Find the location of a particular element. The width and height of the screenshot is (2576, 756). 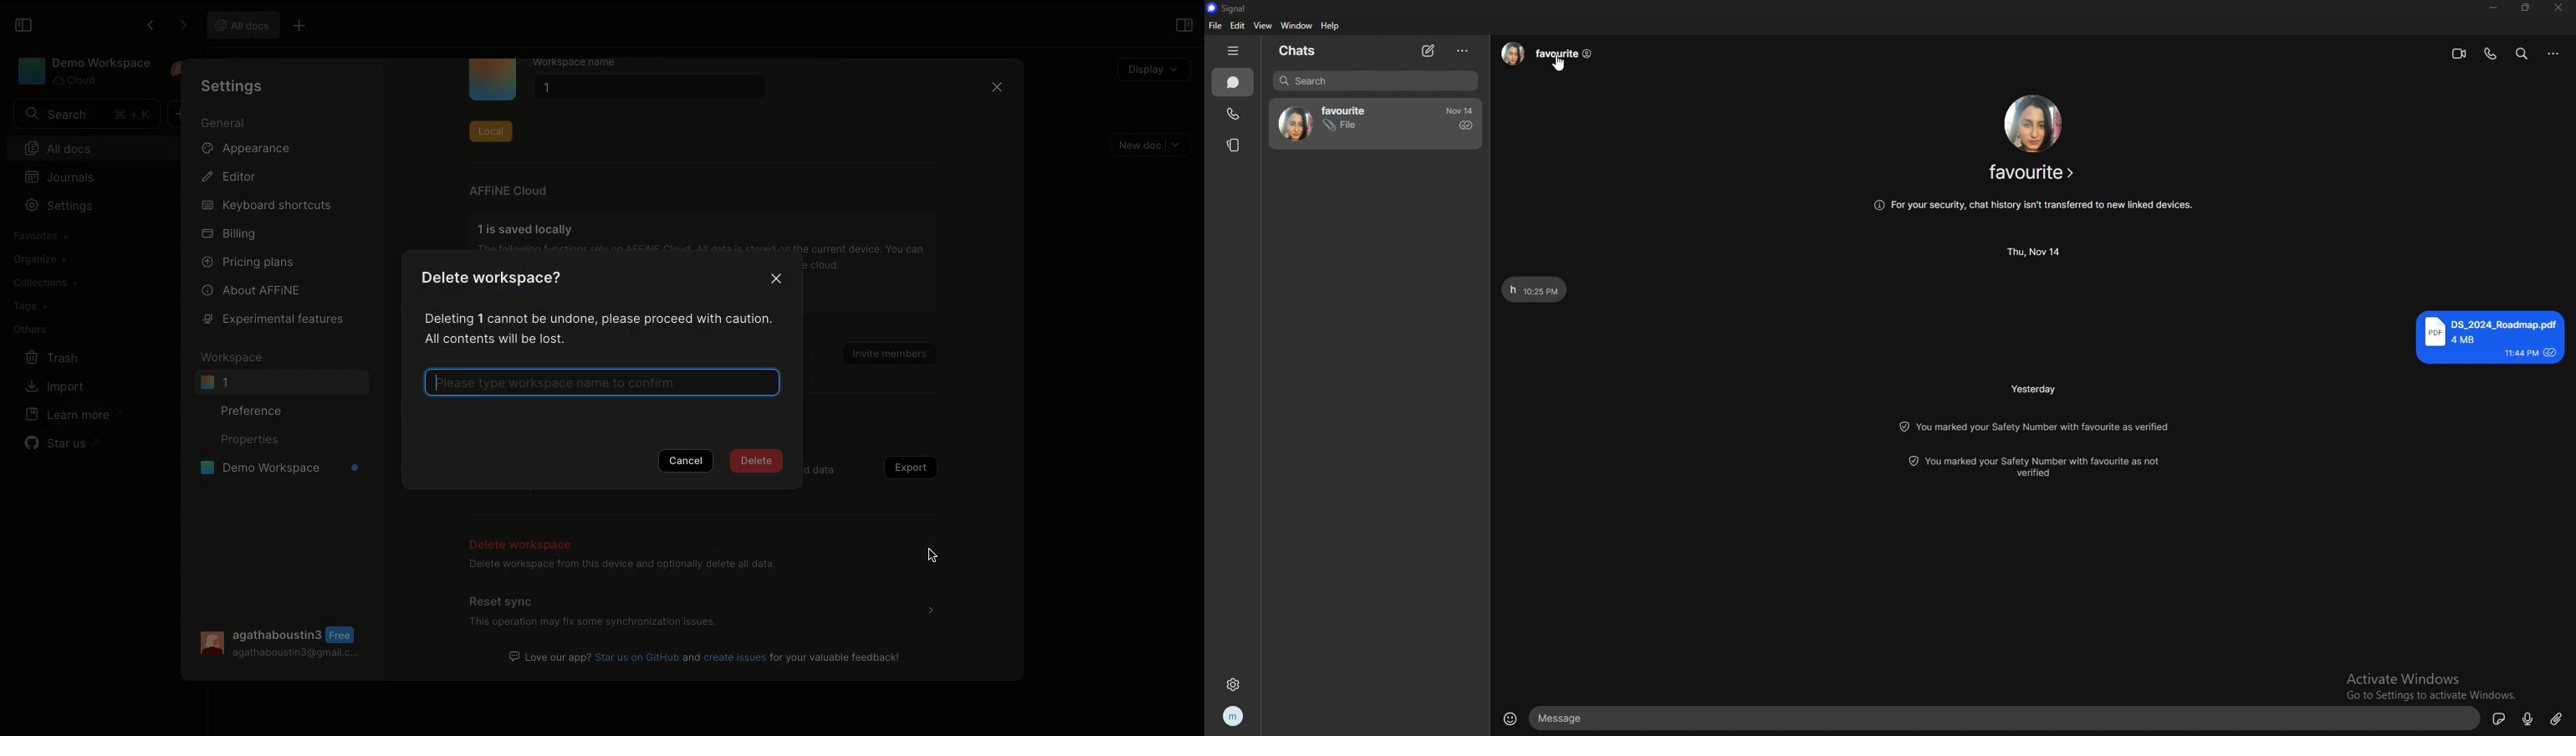

voice message is located at coordinates (2529, 719).